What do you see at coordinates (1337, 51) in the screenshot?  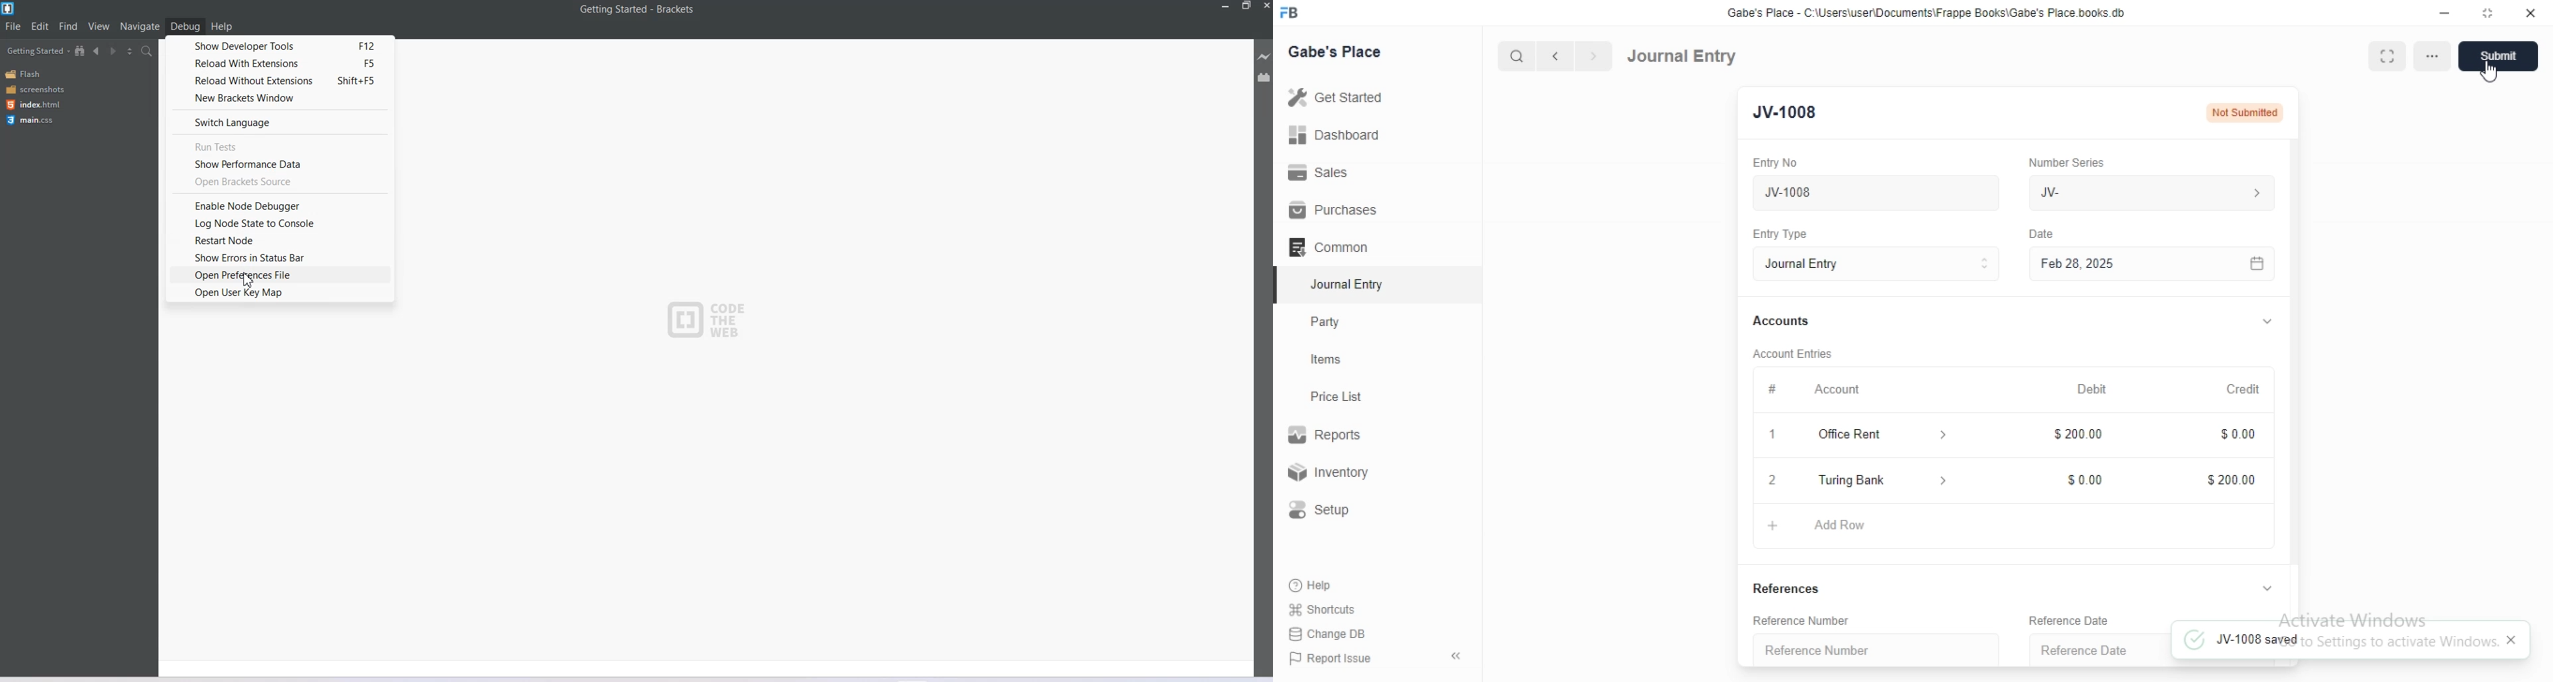 I see `Gabe's Place` at bounding box center [1337, 51].